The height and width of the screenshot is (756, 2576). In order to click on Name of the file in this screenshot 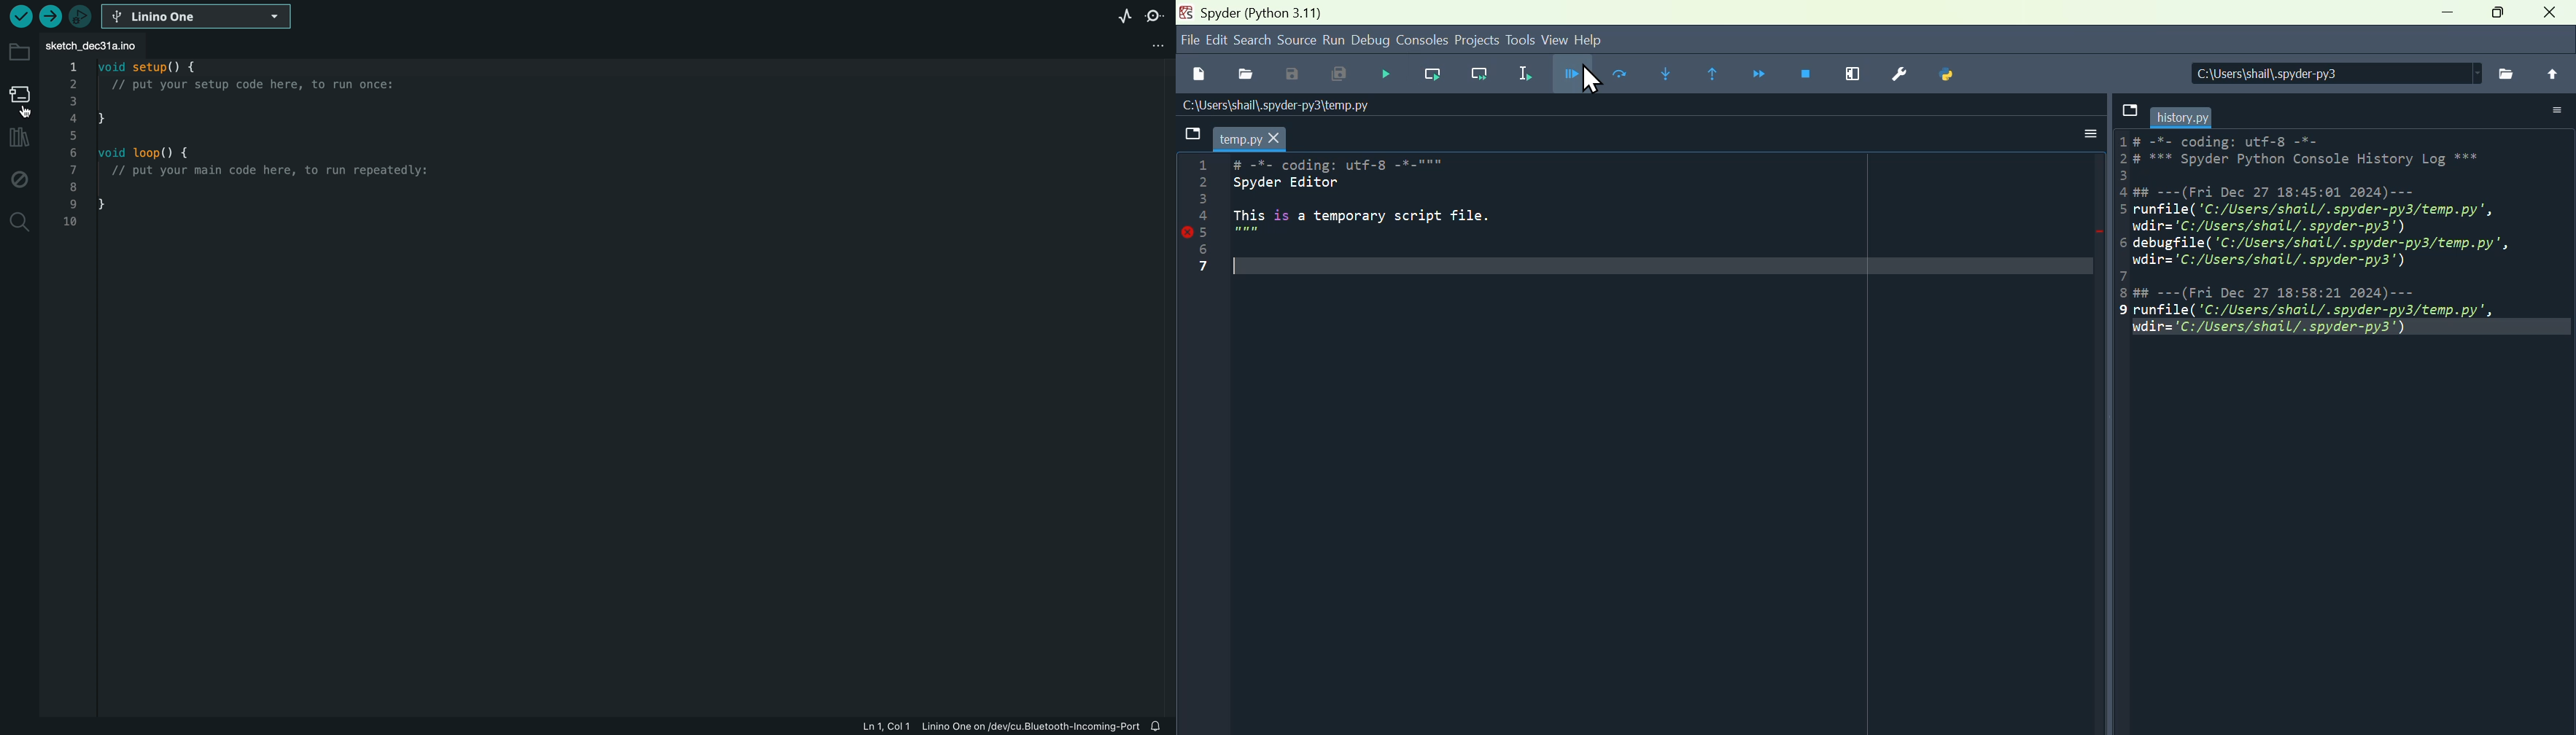, I will do `click(1359, 105)`.